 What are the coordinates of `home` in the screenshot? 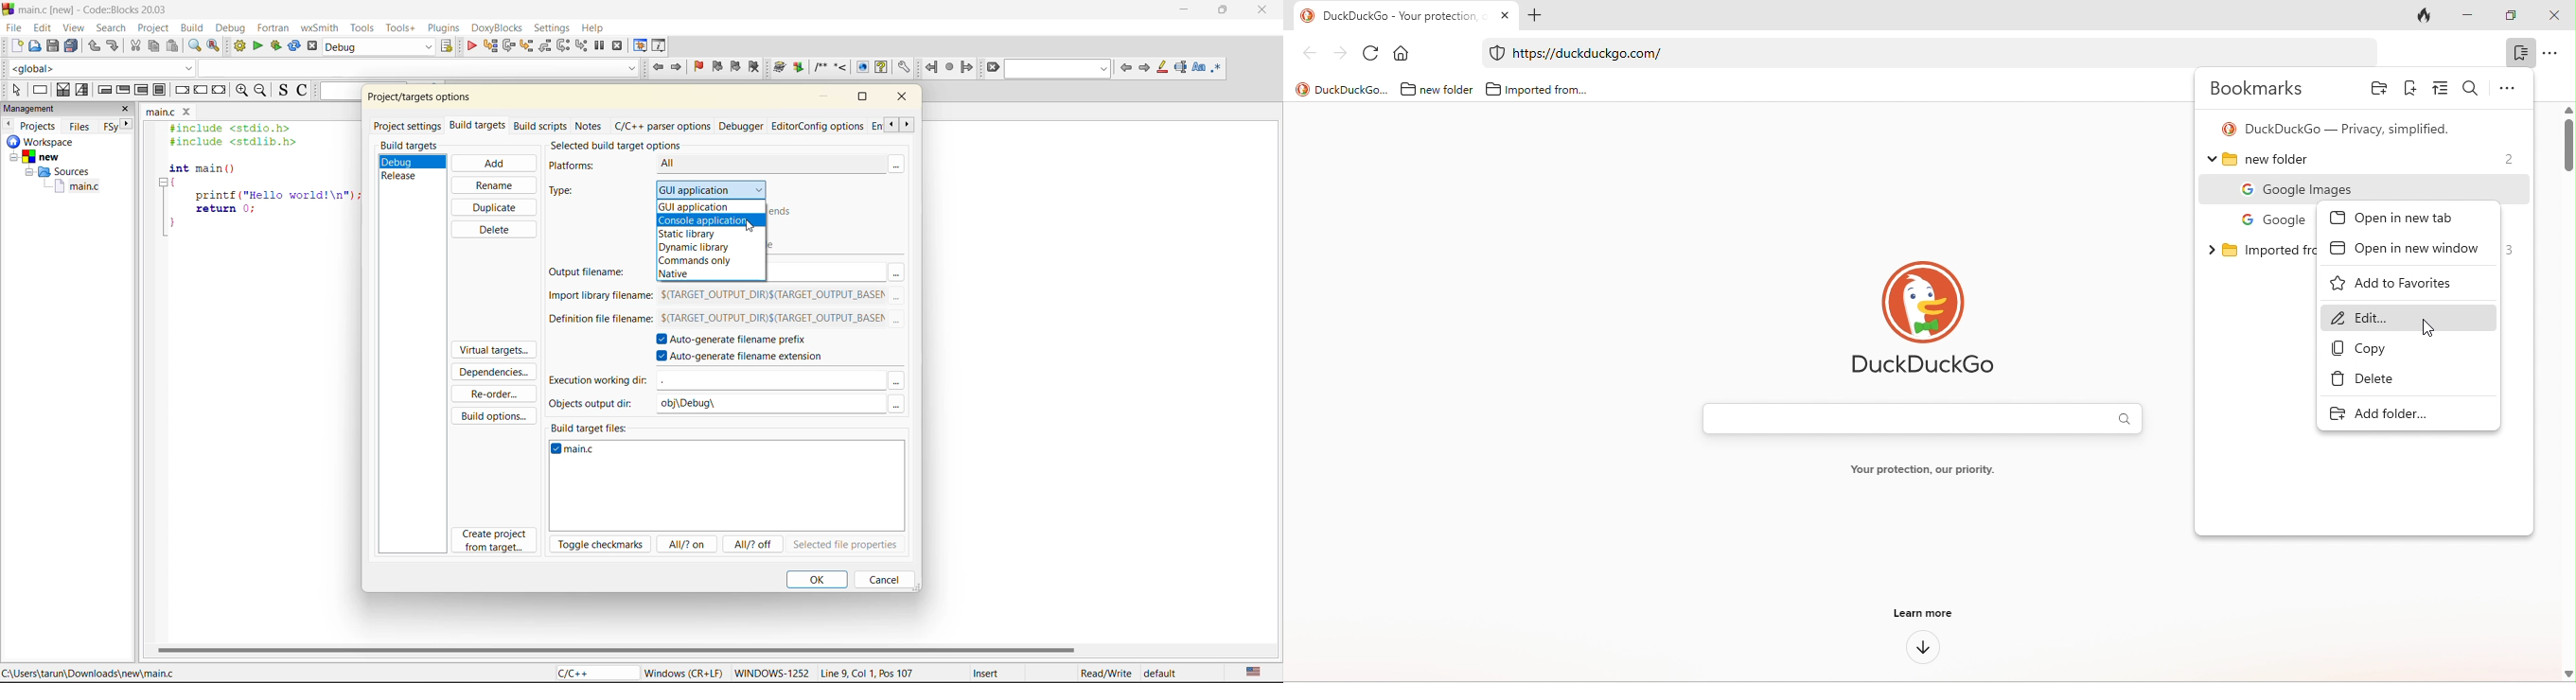 It's located at (1403, 52).